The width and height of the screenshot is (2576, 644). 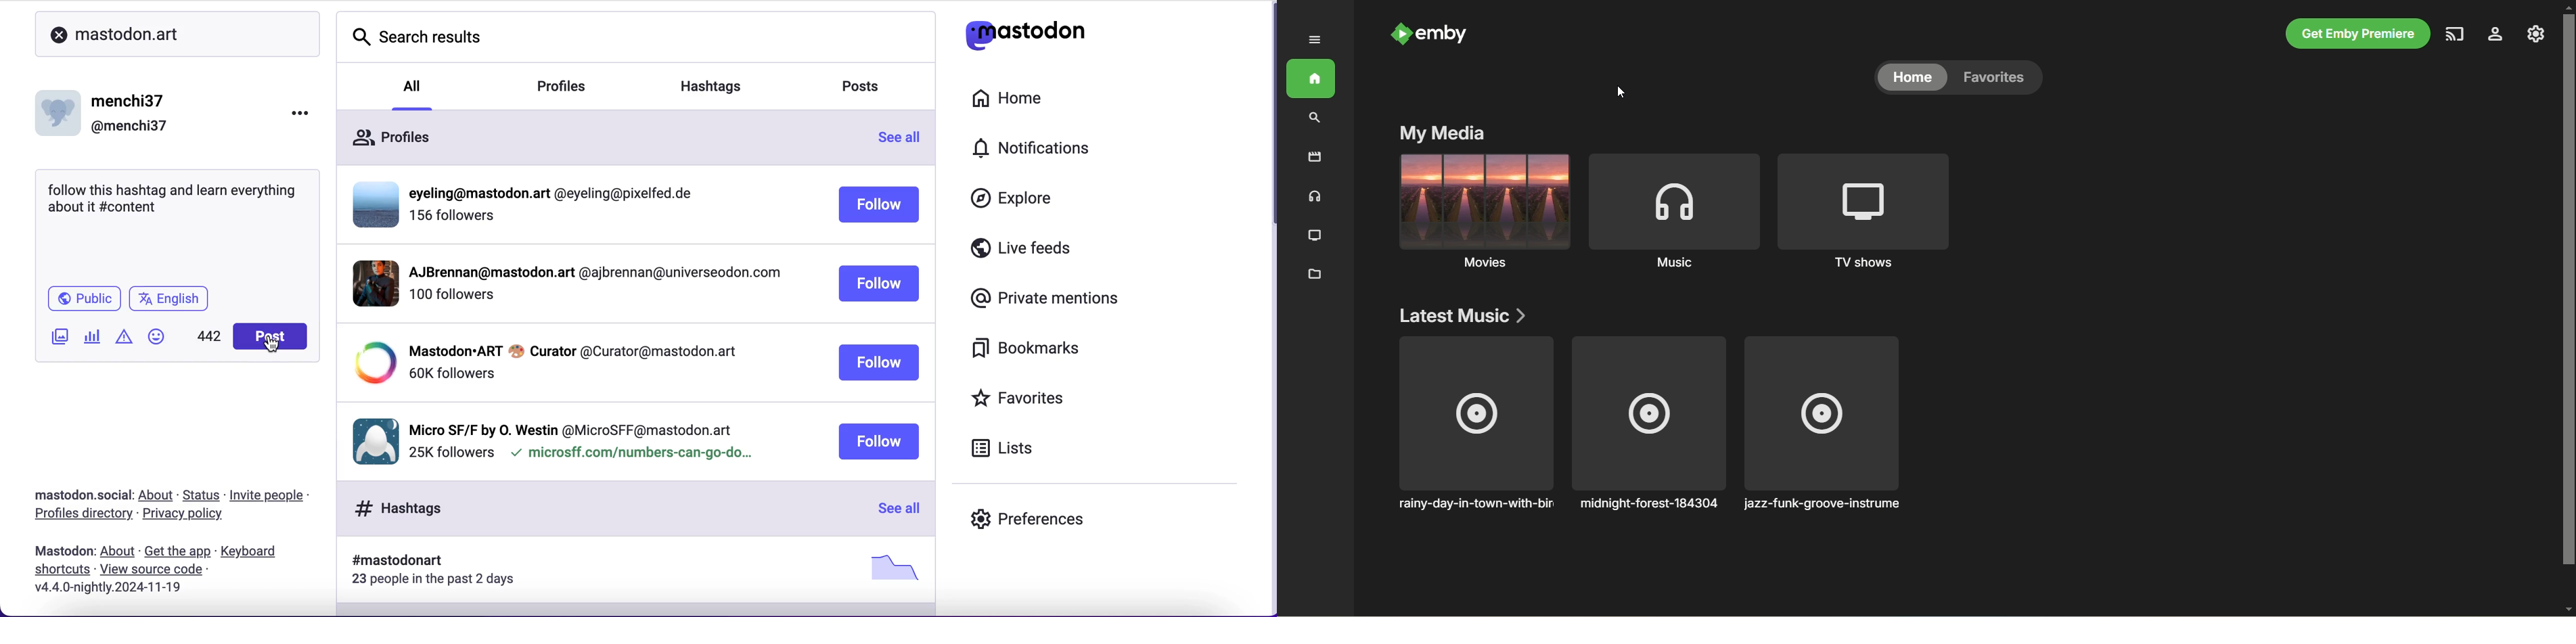 I want to click on display picture, so click(x=372, y=440).